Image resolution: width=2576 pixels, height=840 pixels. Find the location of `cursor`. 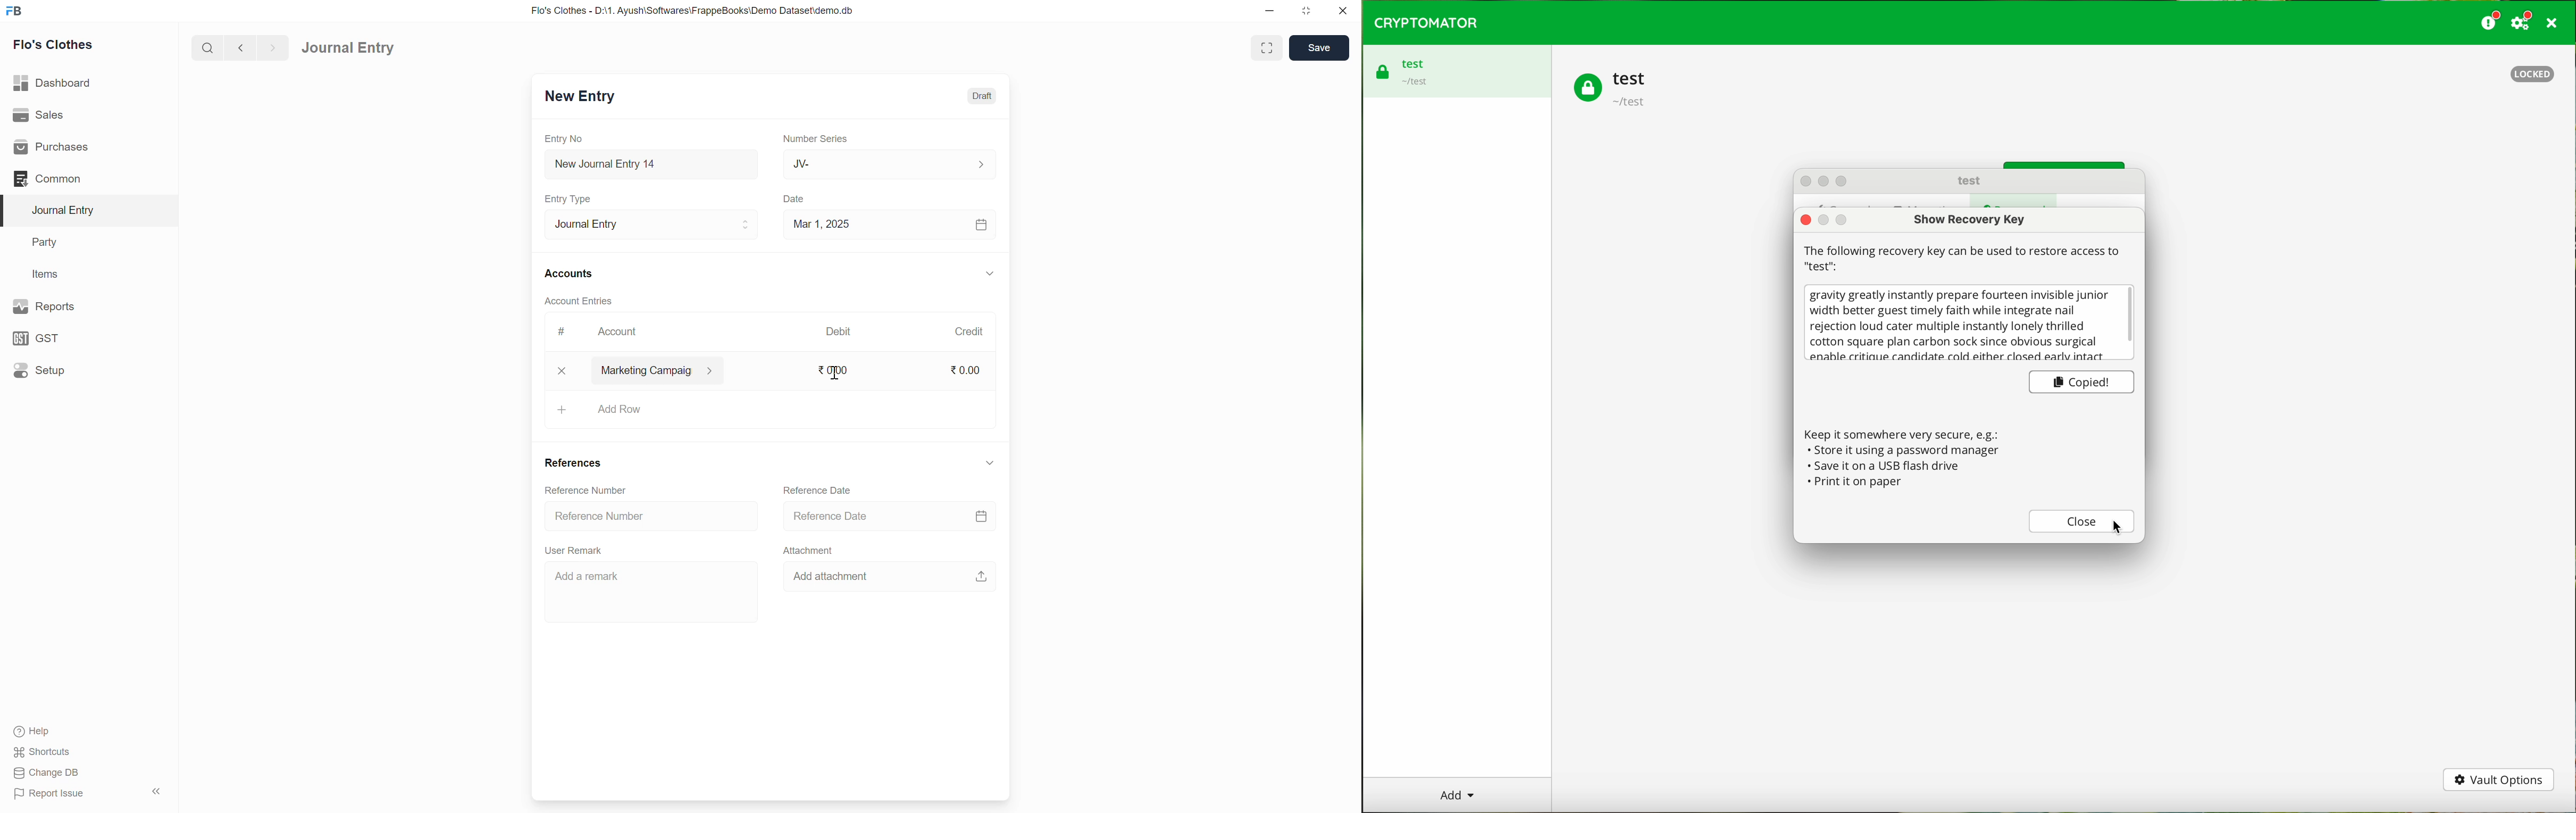

cursor is located at coordinates (835, 372).